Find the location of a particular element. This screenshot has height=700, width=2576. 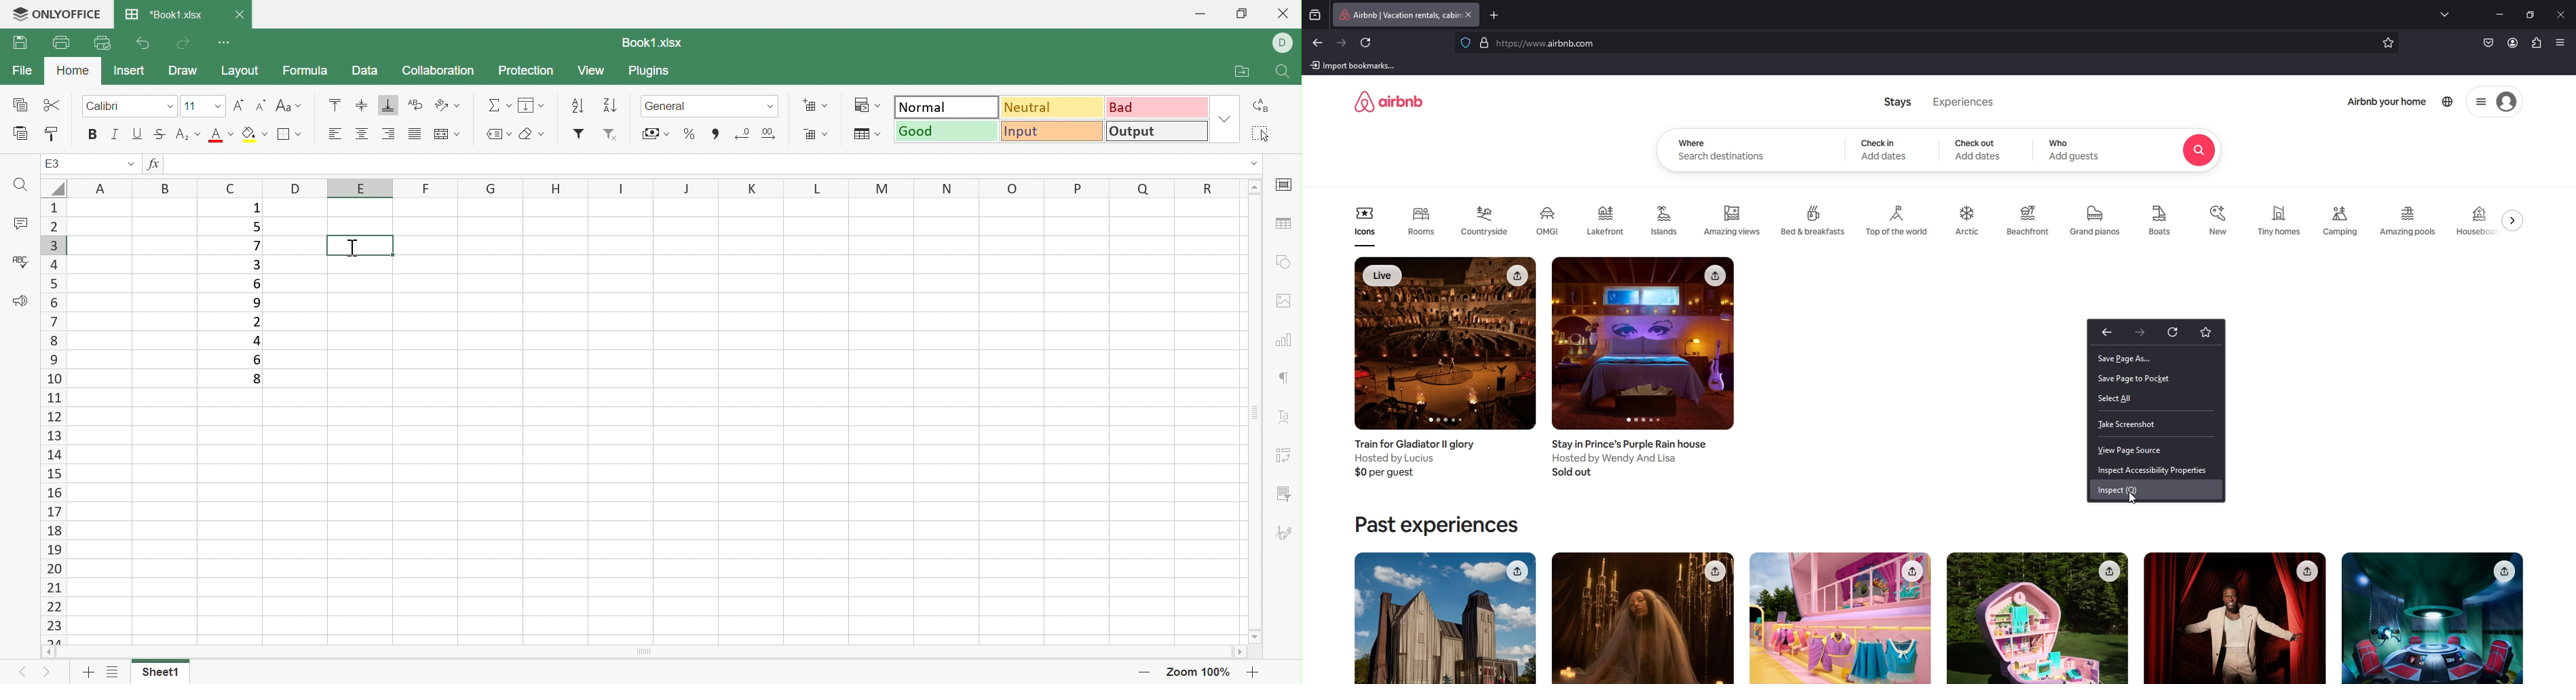

Align Top is located at coordinates (335, 106).